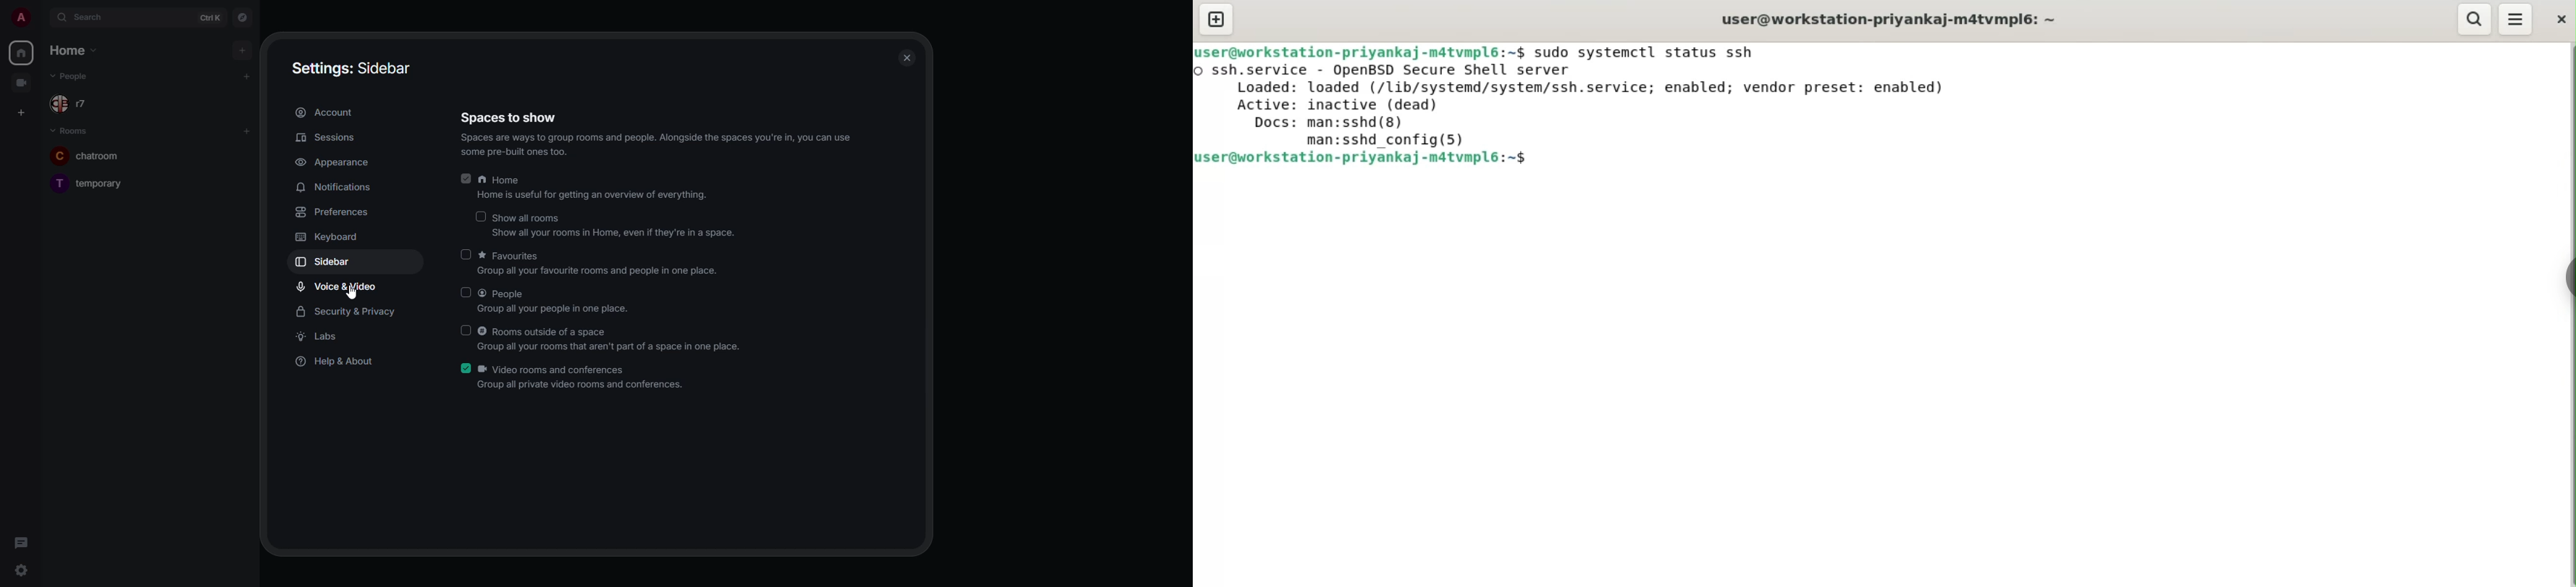 The image size is (2576, 588). I want to click on people, so click(80, 76).